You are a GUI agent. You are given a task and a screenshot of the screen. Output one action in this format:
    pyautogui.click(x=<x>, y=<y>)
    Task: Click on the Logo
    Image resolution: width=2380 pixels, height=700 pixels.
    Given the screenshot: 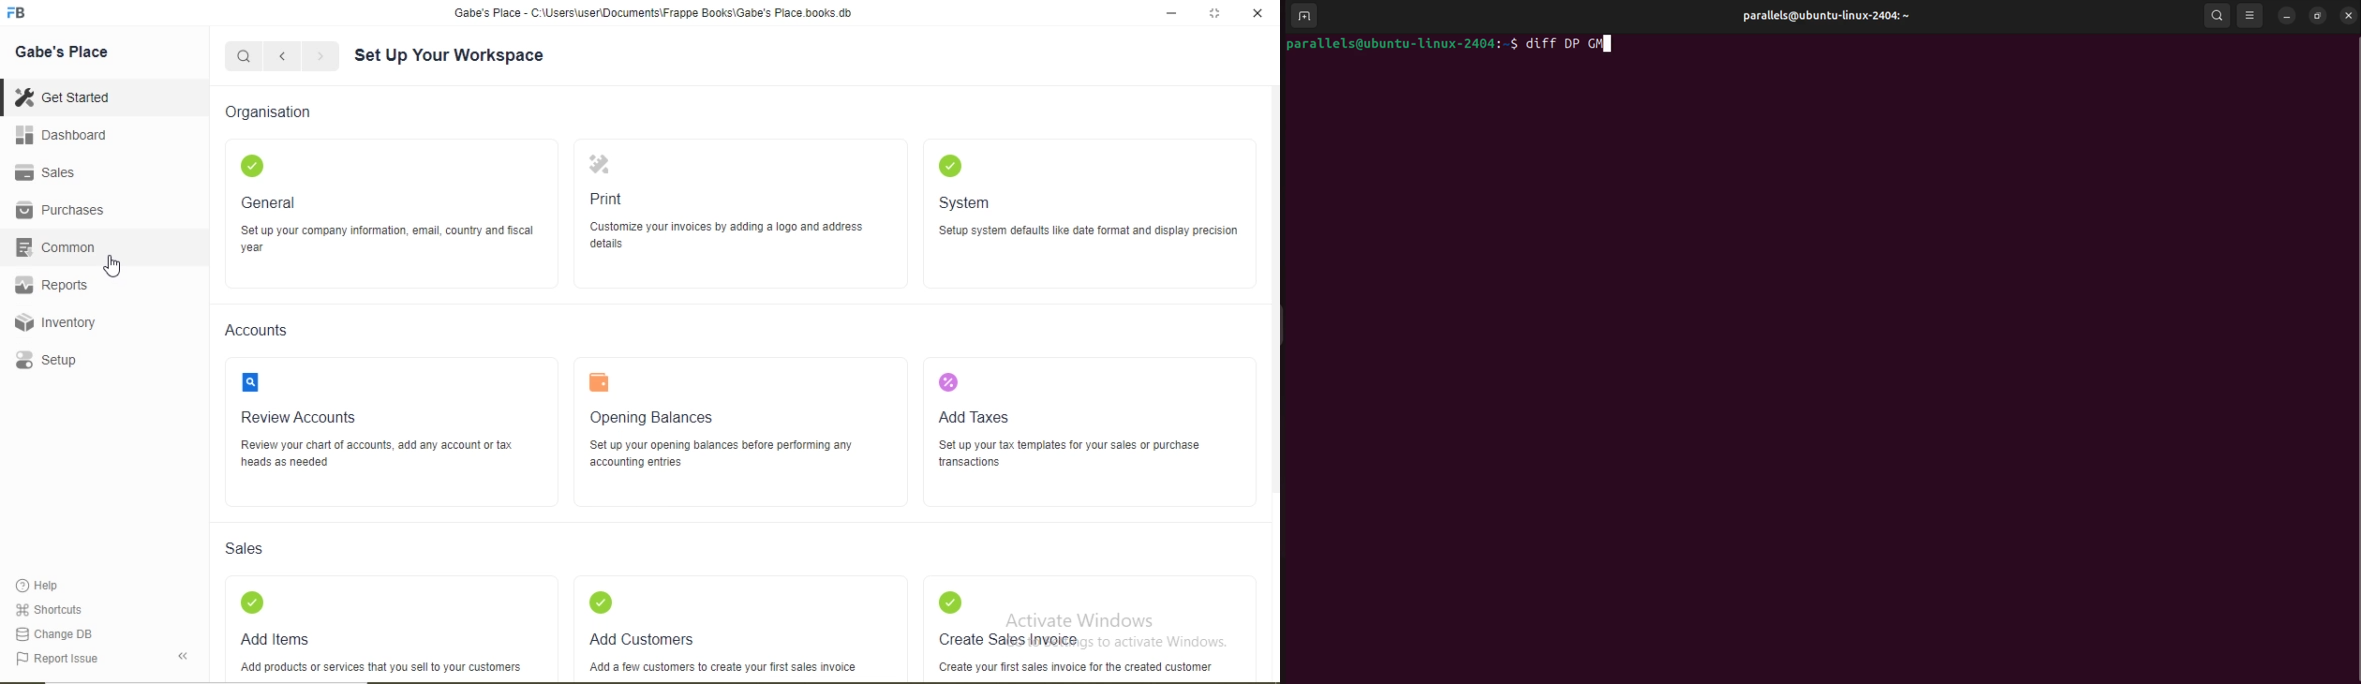 What is the action you would take?
    pyautogui.click(x=17, y=13)
    